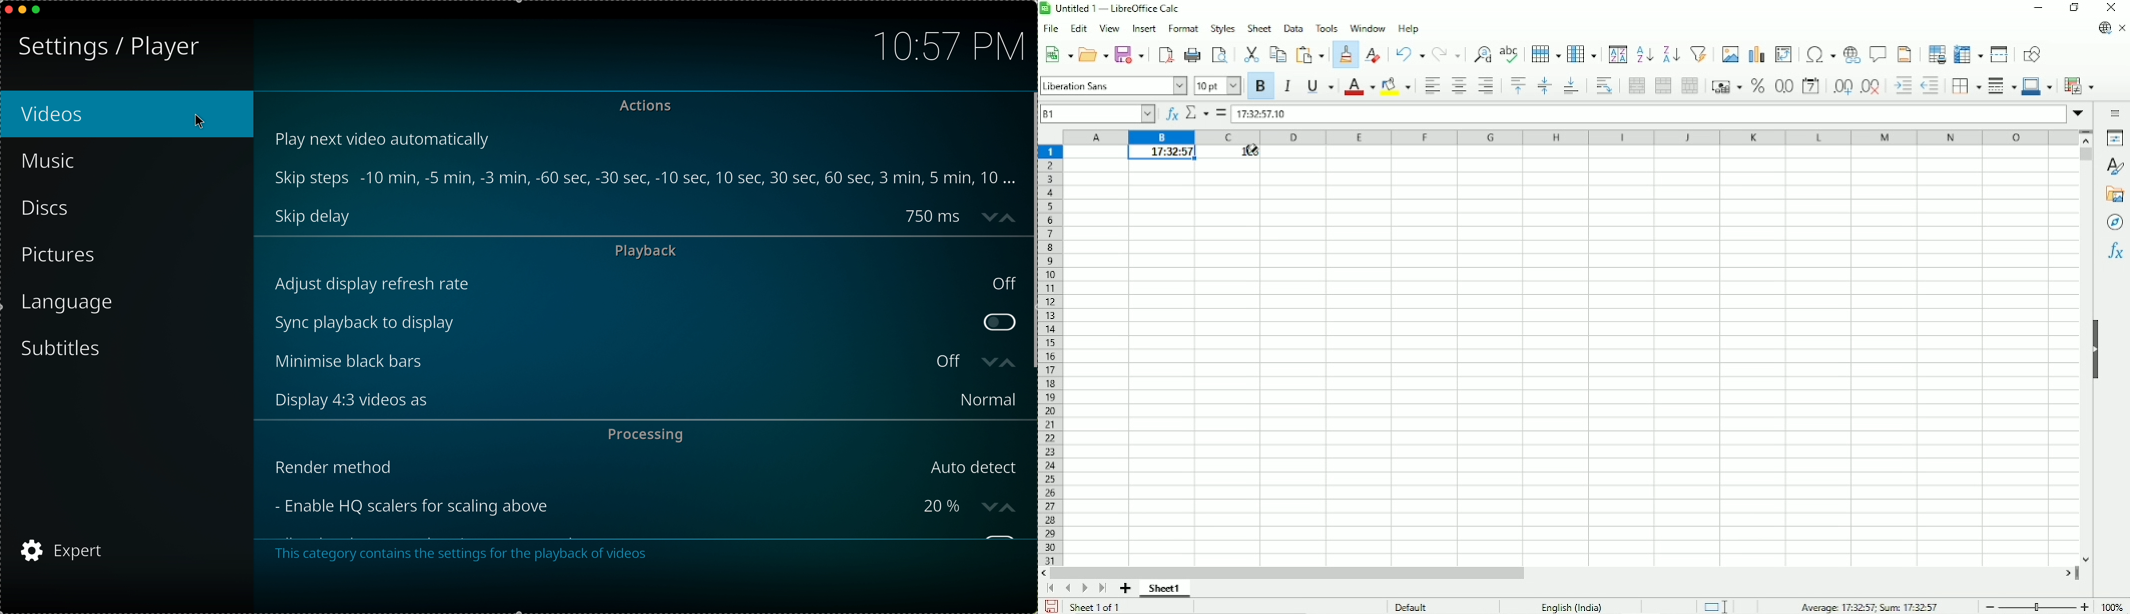 This screenshot has width=2156, height=616. I want to click on Skip steps -10 min, -5 min, -3 min, -60 sec, -30 sec, -10 sec, 10 sec, 30 sec, 60 sec, 3 min, 5 min, 10 ..., so click(647, 178).